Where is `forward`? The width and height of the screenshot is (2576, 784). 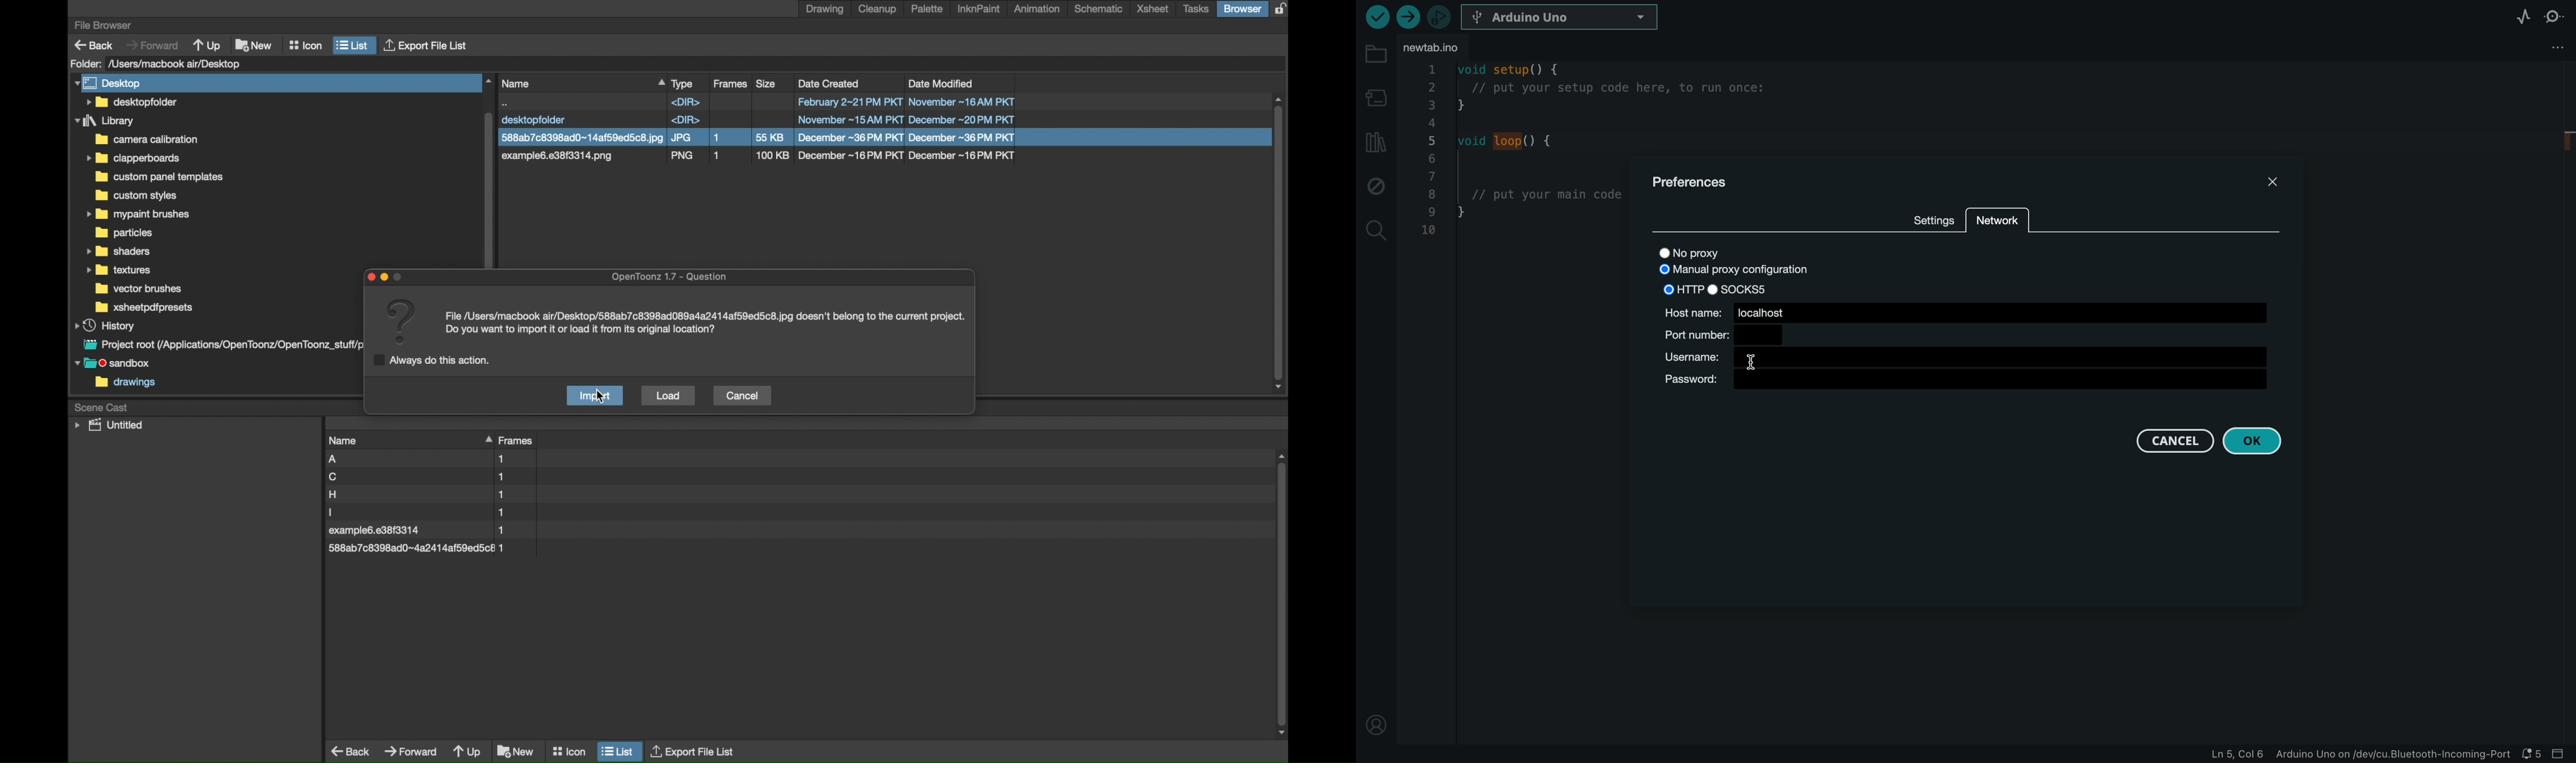 forward is located at coordinates (411, 750).